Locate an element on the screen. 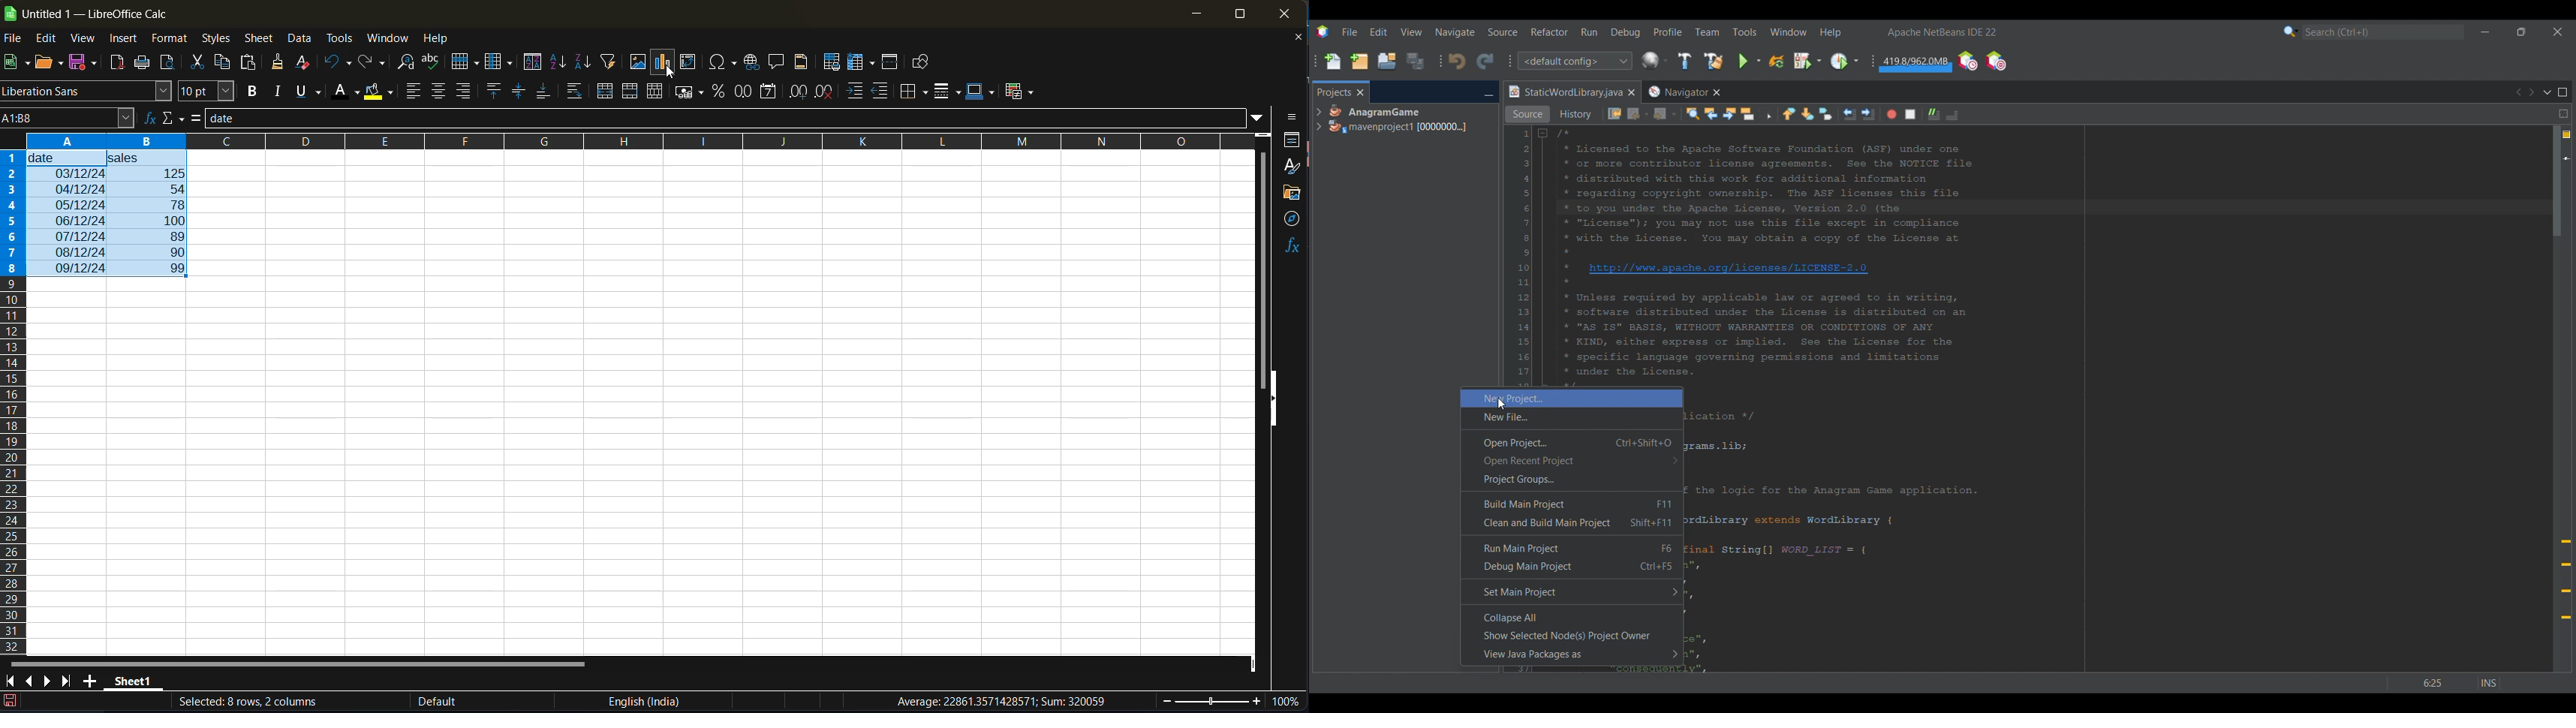 The height and width of the screenshot is (728, 2576). Toggle rectangular selection is located at coordinates (1766, 113).